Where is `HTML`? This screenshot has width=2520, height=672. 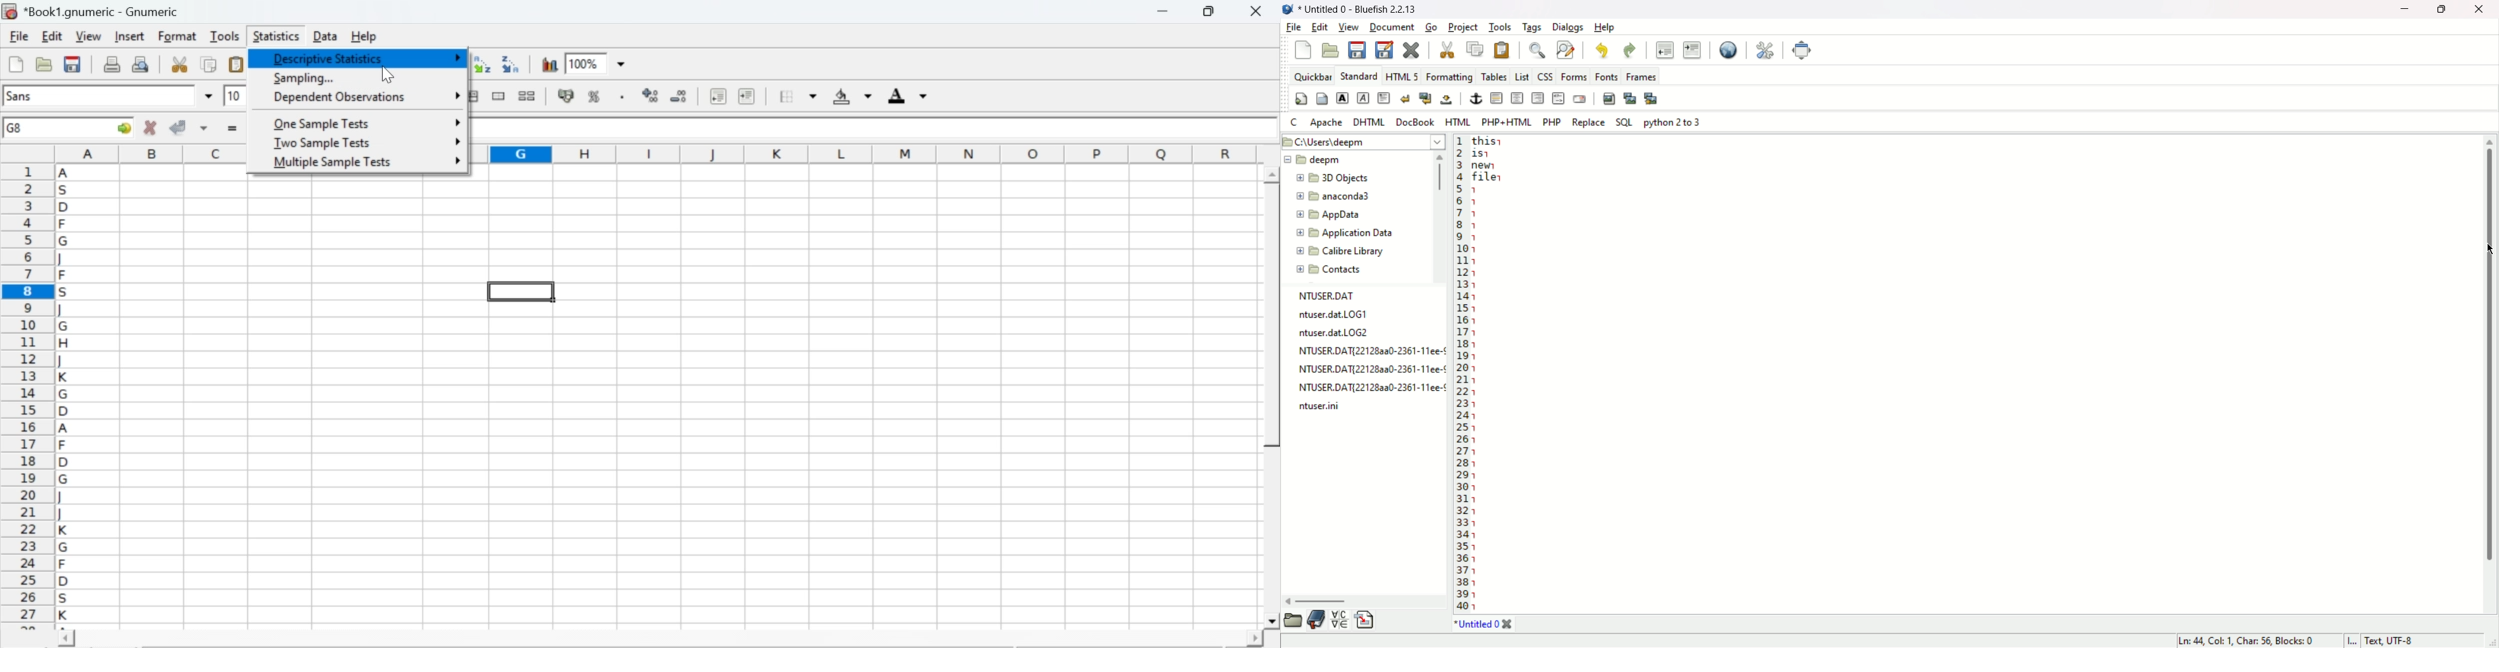 HTML is located at coordinates (1457, 123).